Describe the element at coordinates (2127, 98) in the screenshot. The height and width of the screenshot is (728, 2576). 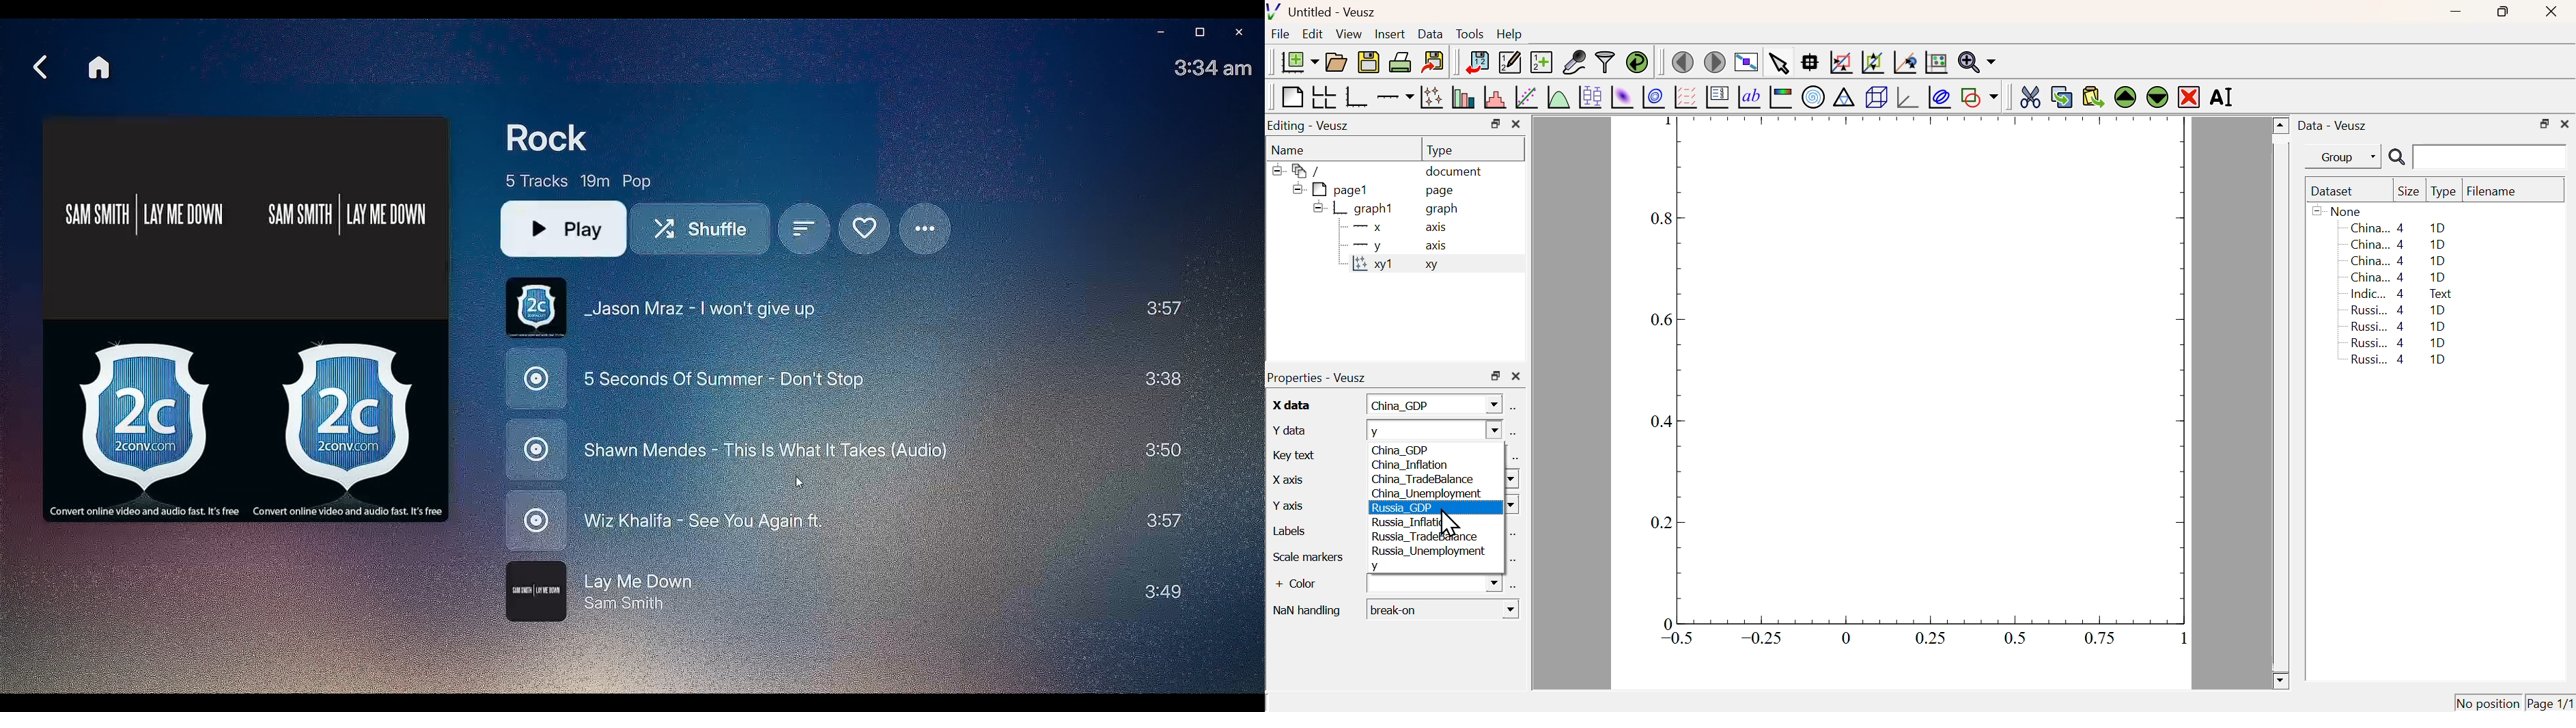
I see `Move Up` at that location.